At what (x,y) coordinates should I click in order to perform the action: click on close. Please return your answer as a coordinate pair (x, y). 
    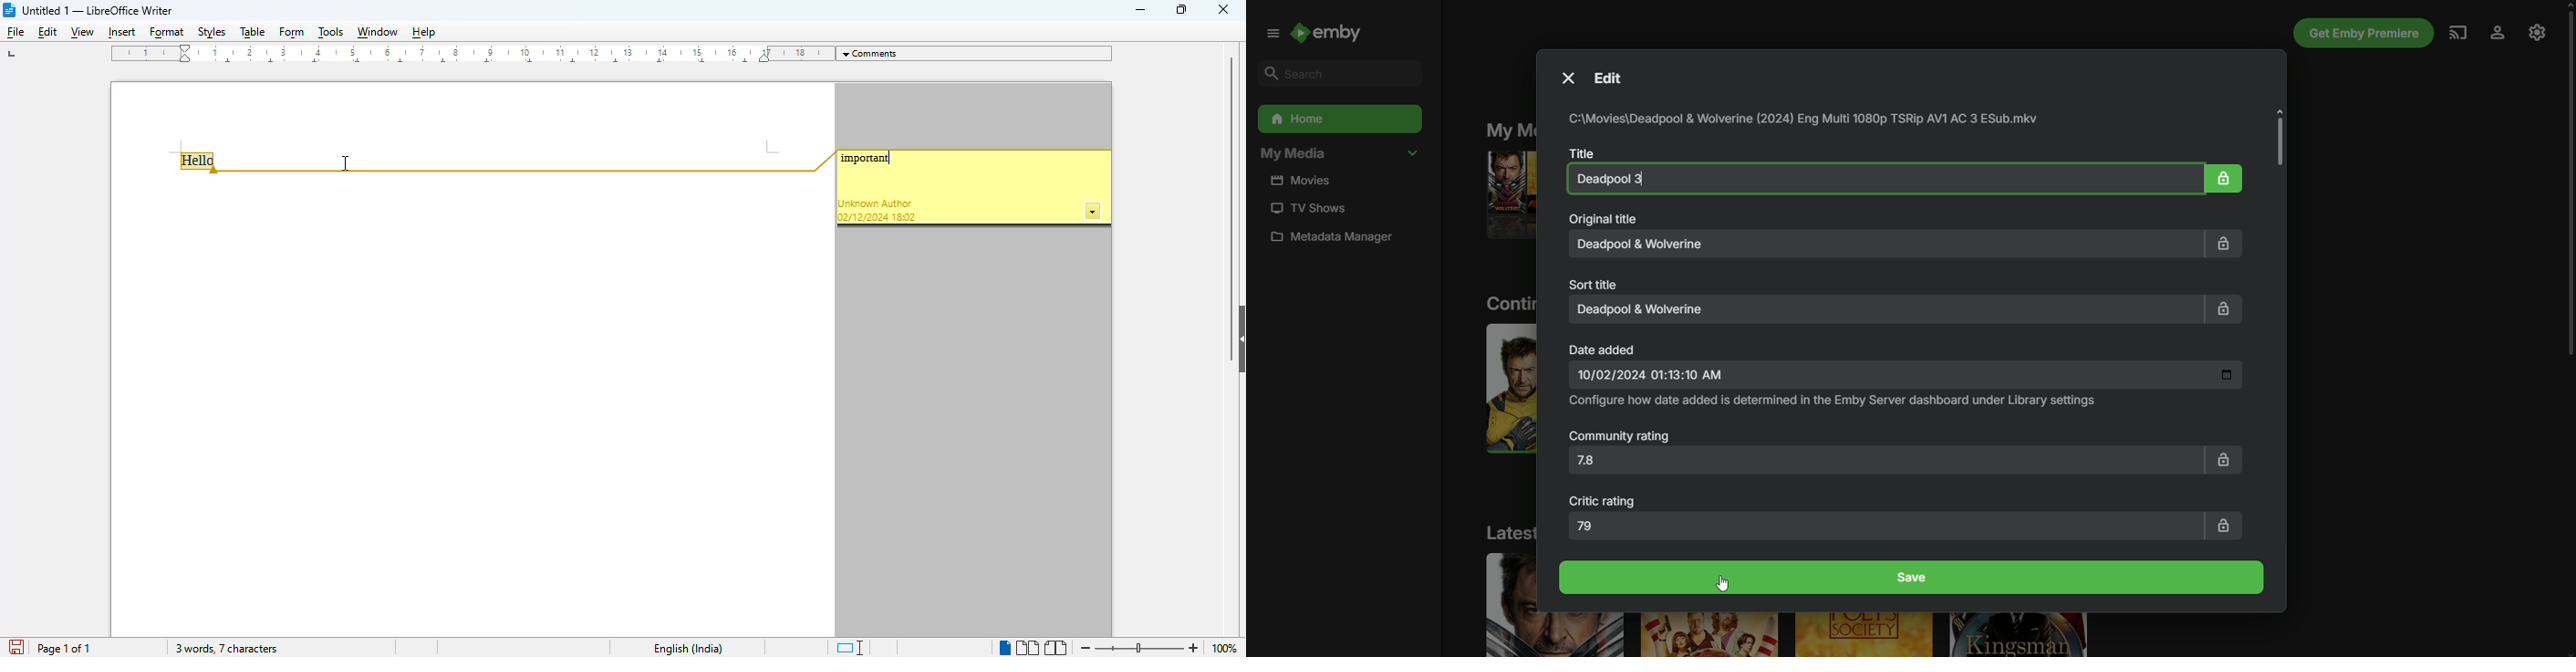
    Looking at the image, I should click on (1223, 8).